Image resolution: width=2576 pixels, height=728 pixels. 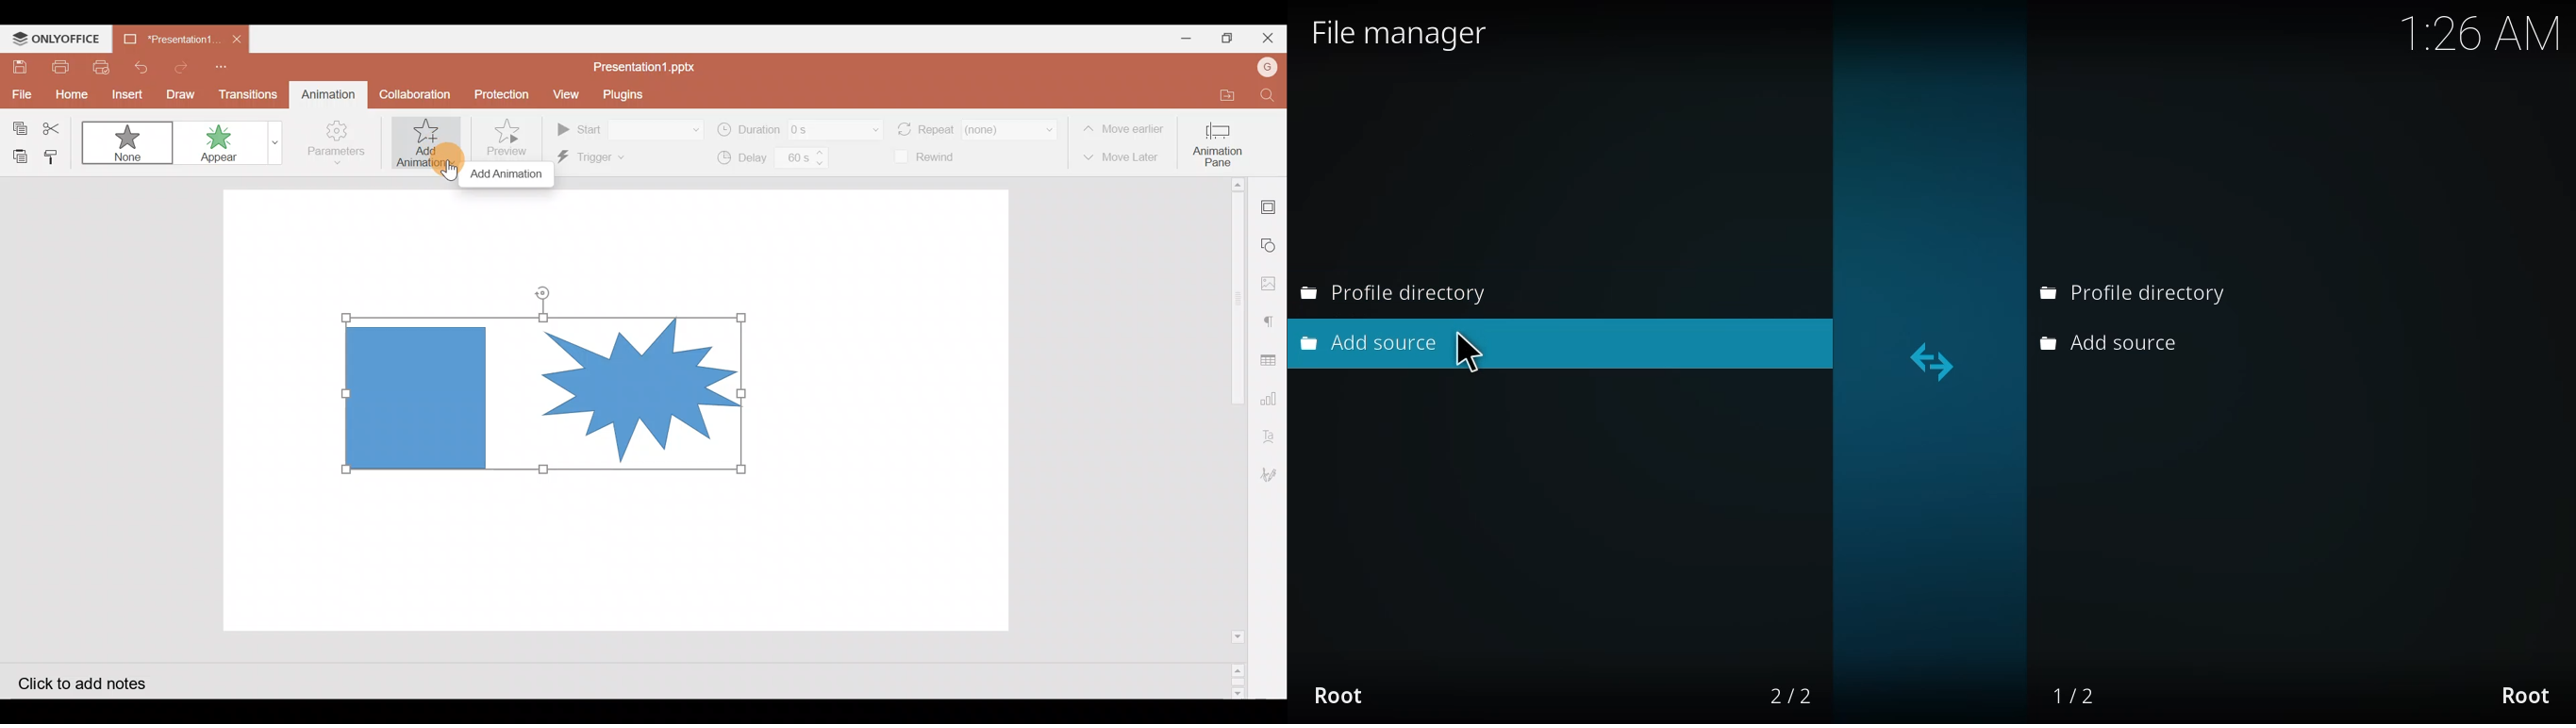 What do you see at coordinates (1272, 288) in the screenshot?
I see `Image settings` at bounding box center [1272, 288].